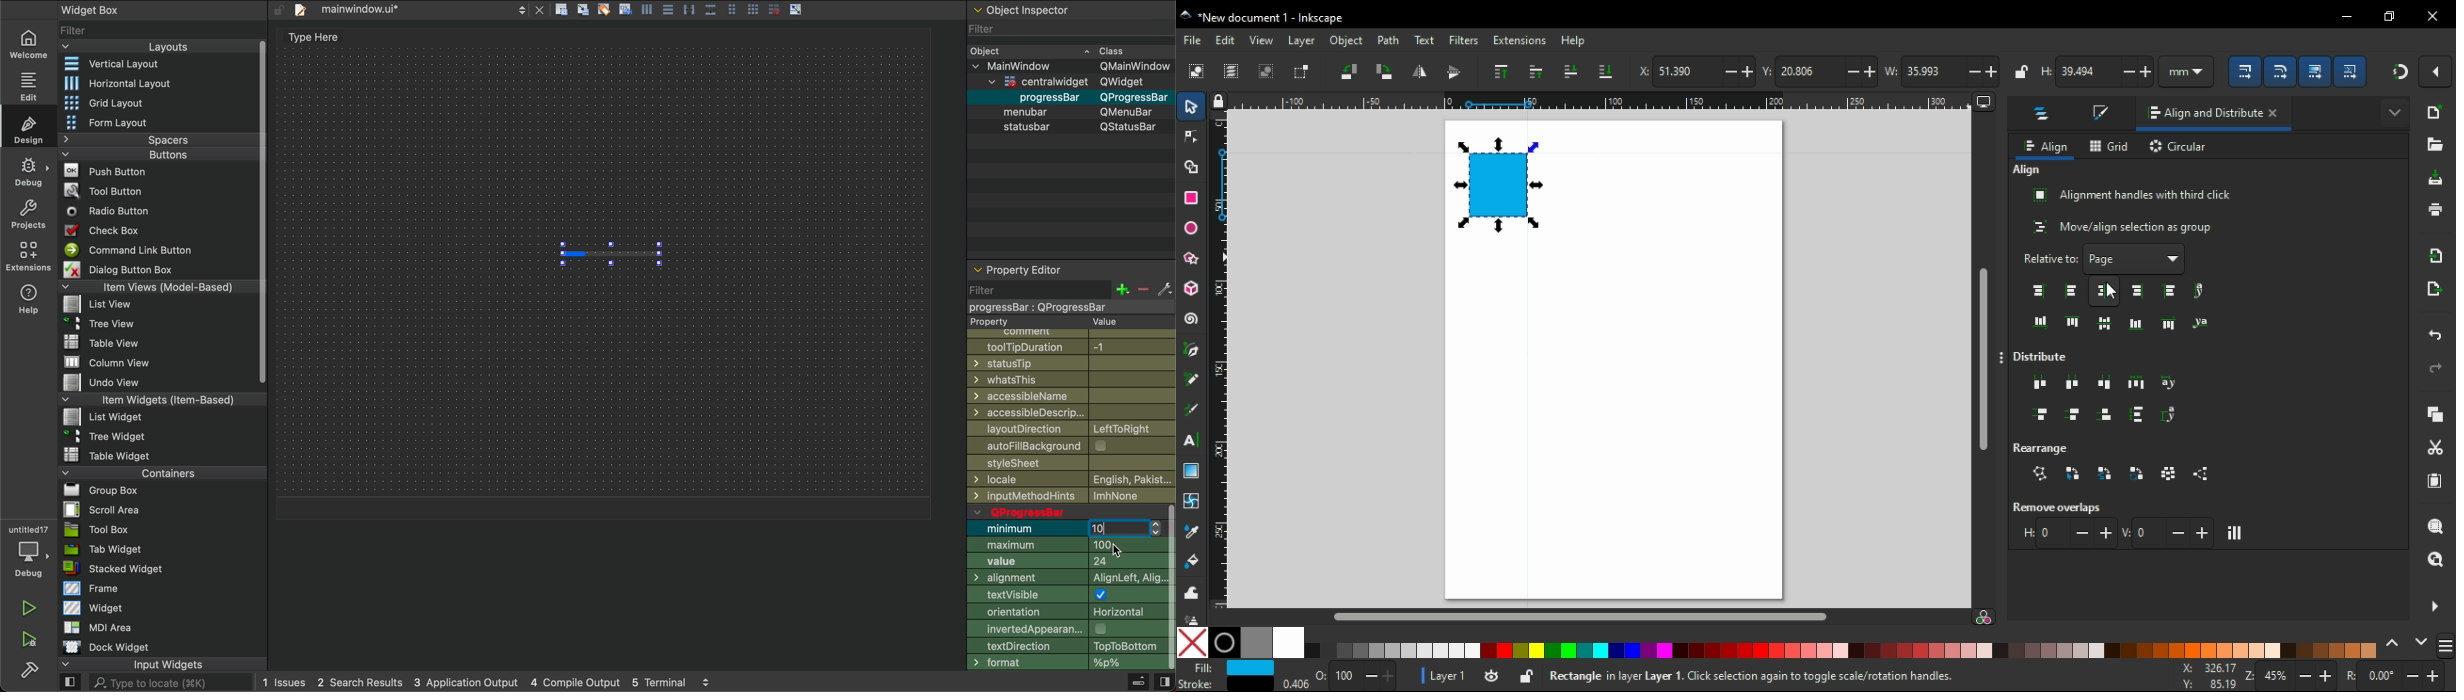 This screenshot has height=700, width=2464. What do you see at coordinates (2170, 384) in the screenshot?
I see `distribute text anchors horizontally` at bounding box center [2170, 384].